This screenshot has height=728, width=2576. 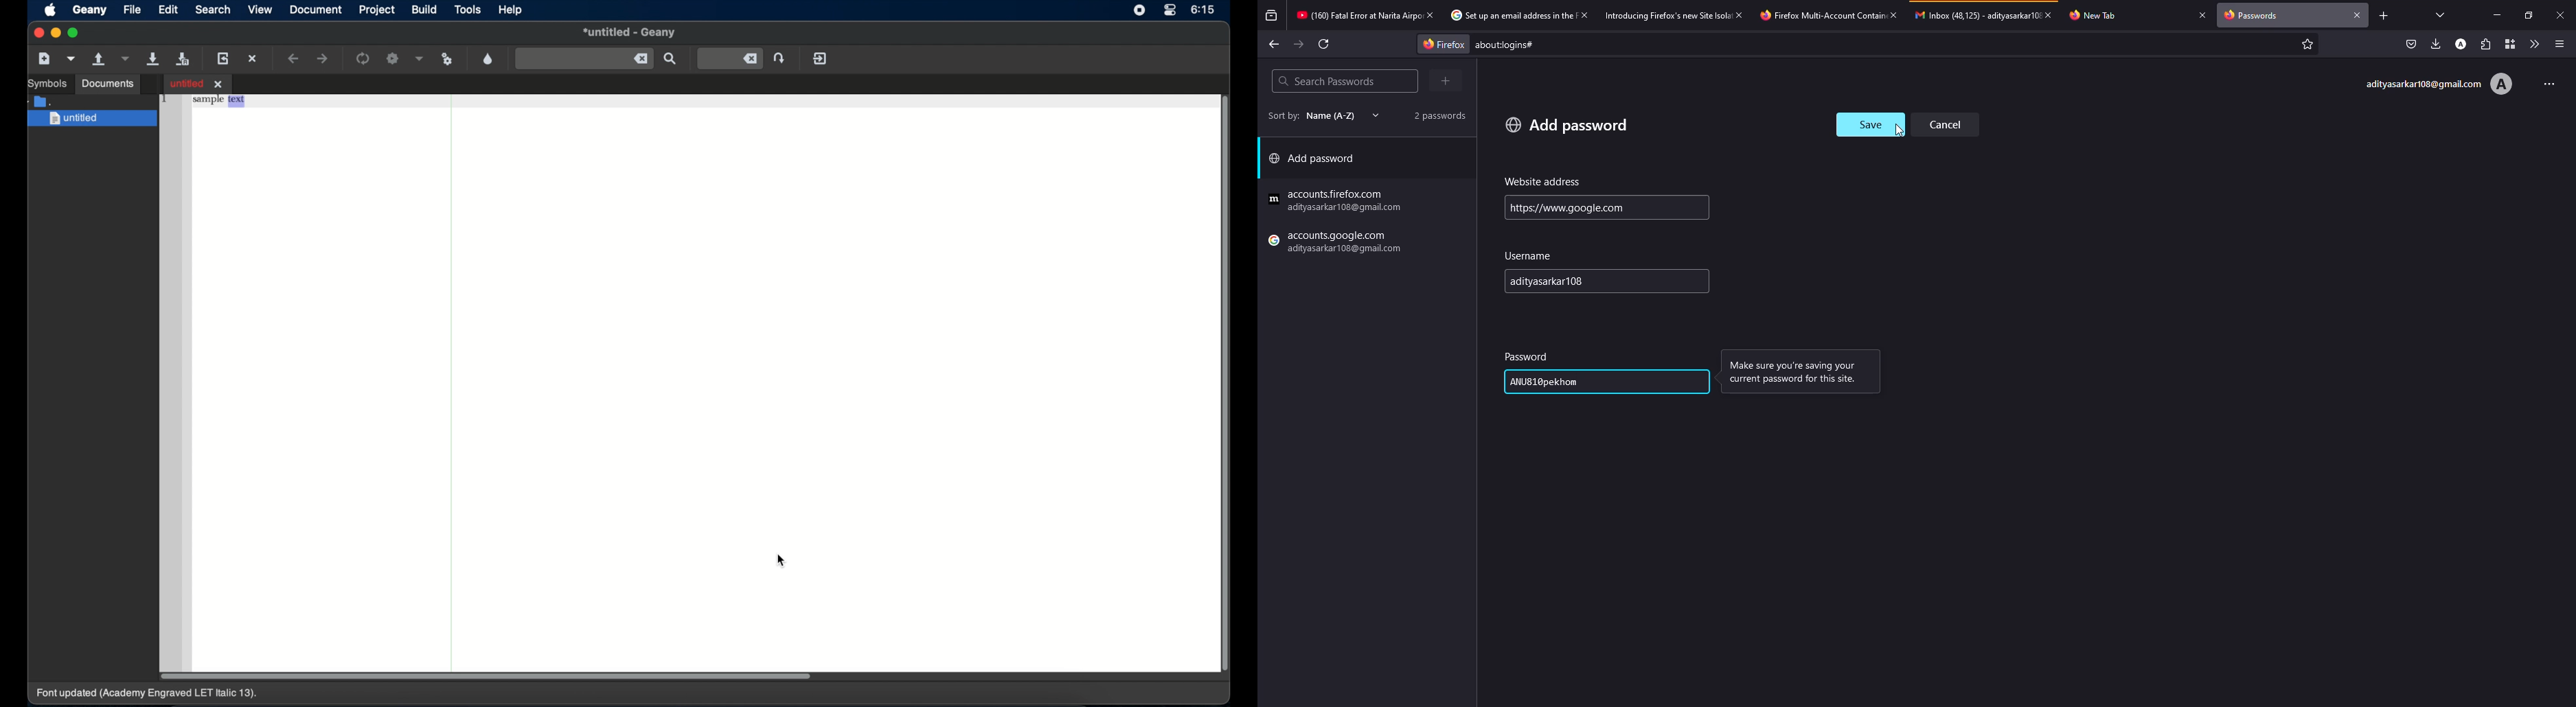 What do you see at coordinates (2499, 15) in the screenshot?
I see `minimize` at bounding box center [2499, 15].